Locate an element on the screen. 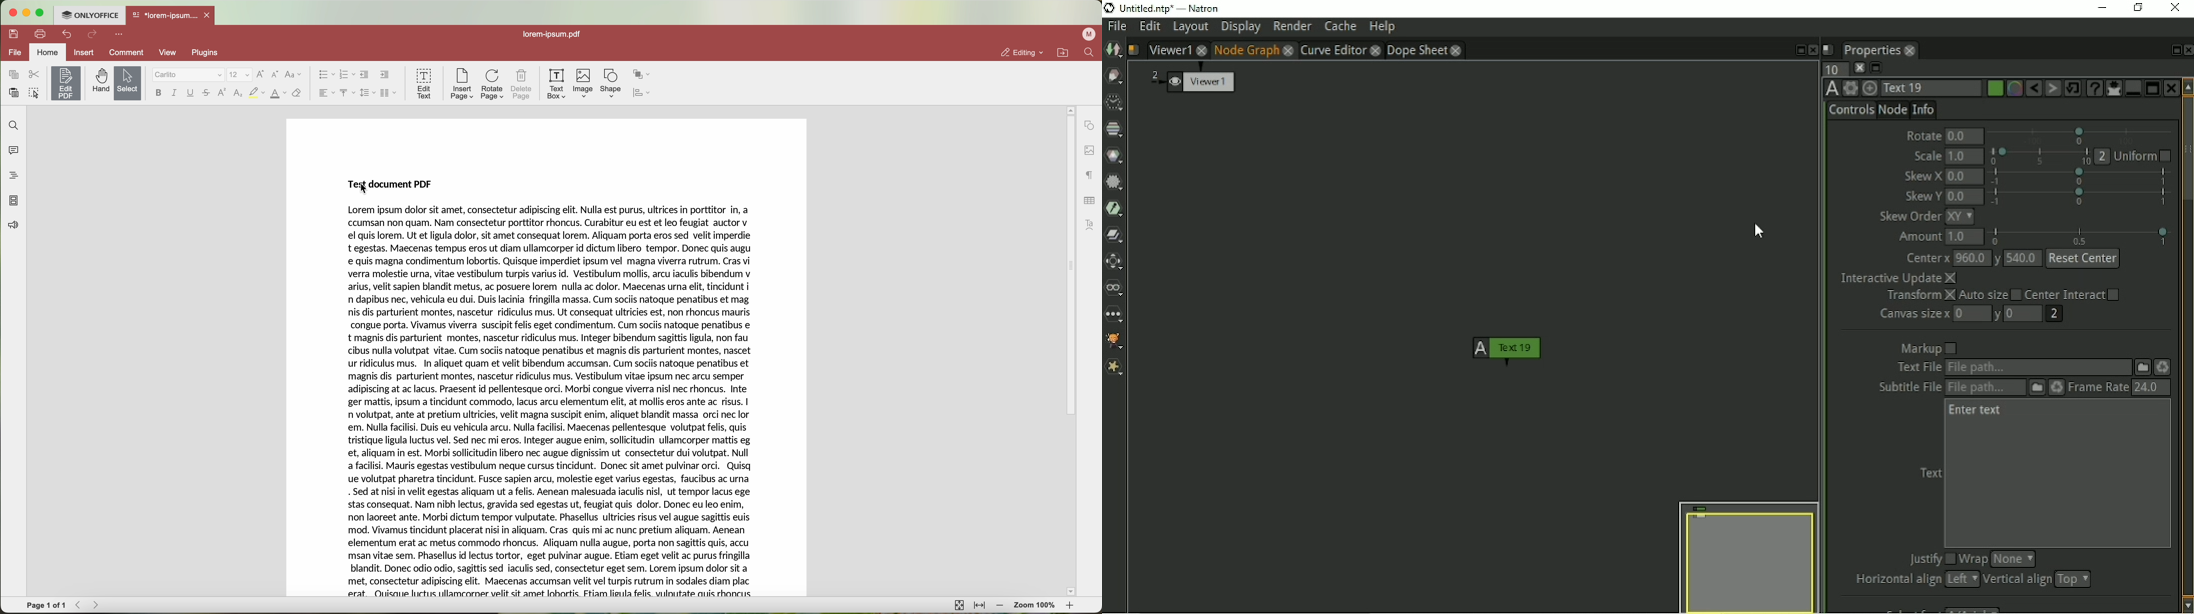 This screenshot has height=616, width=2212. feedback & support is located at coordinates (12, 226).